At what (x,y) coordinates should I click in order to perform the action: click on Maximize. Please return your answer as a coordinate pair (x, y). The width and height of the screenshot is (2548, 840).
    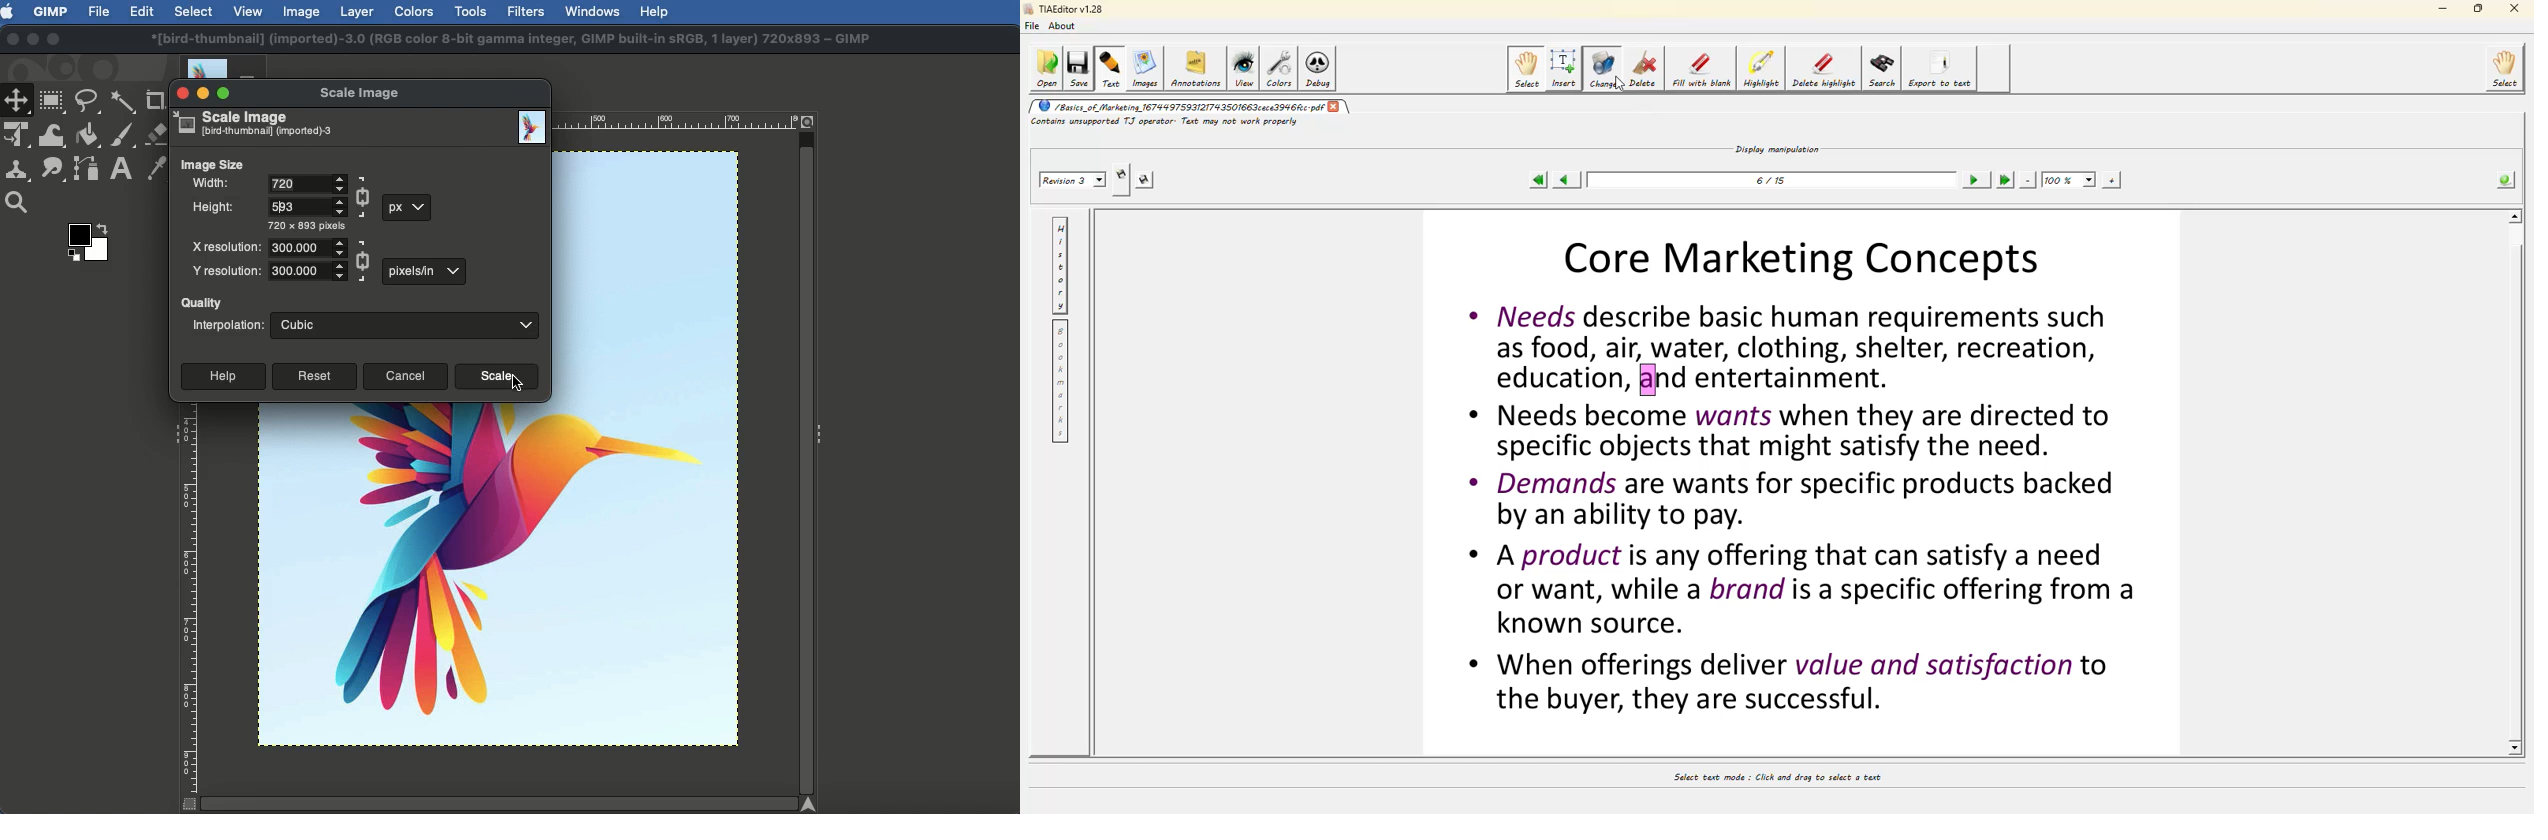
    Looking at the image, I should click on (54, 40).